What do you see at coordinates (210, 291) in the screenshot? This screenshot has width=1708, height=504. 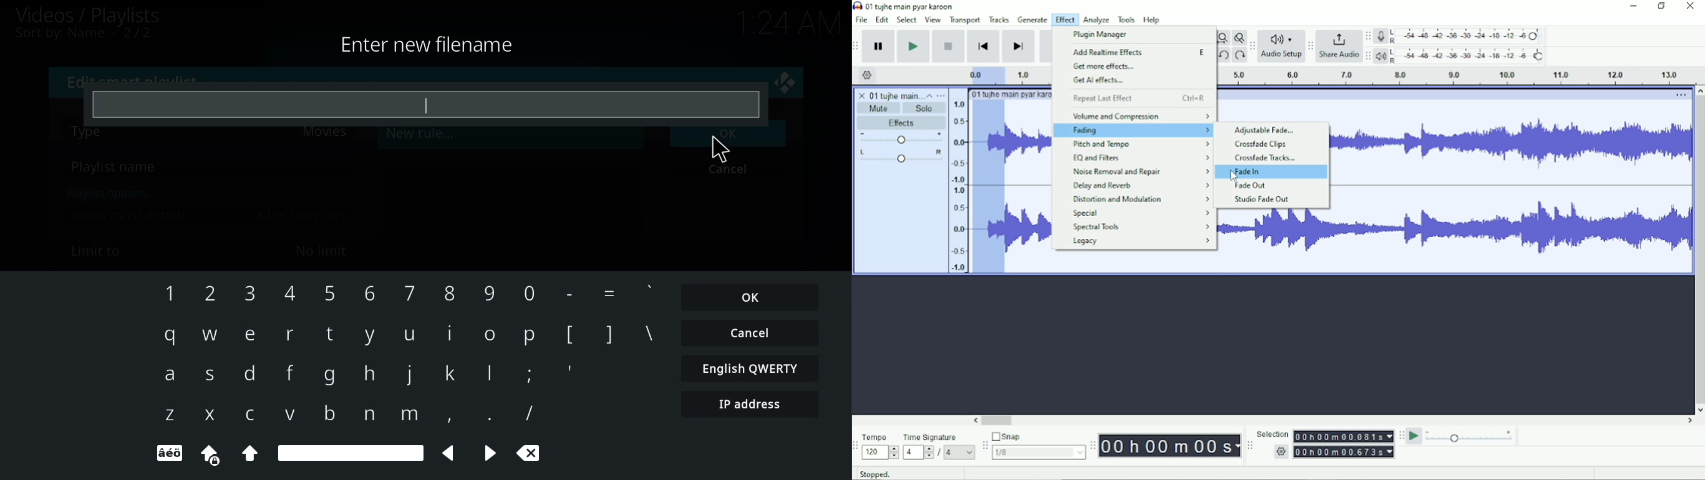 I see `2` at bounding box center [210, 291].